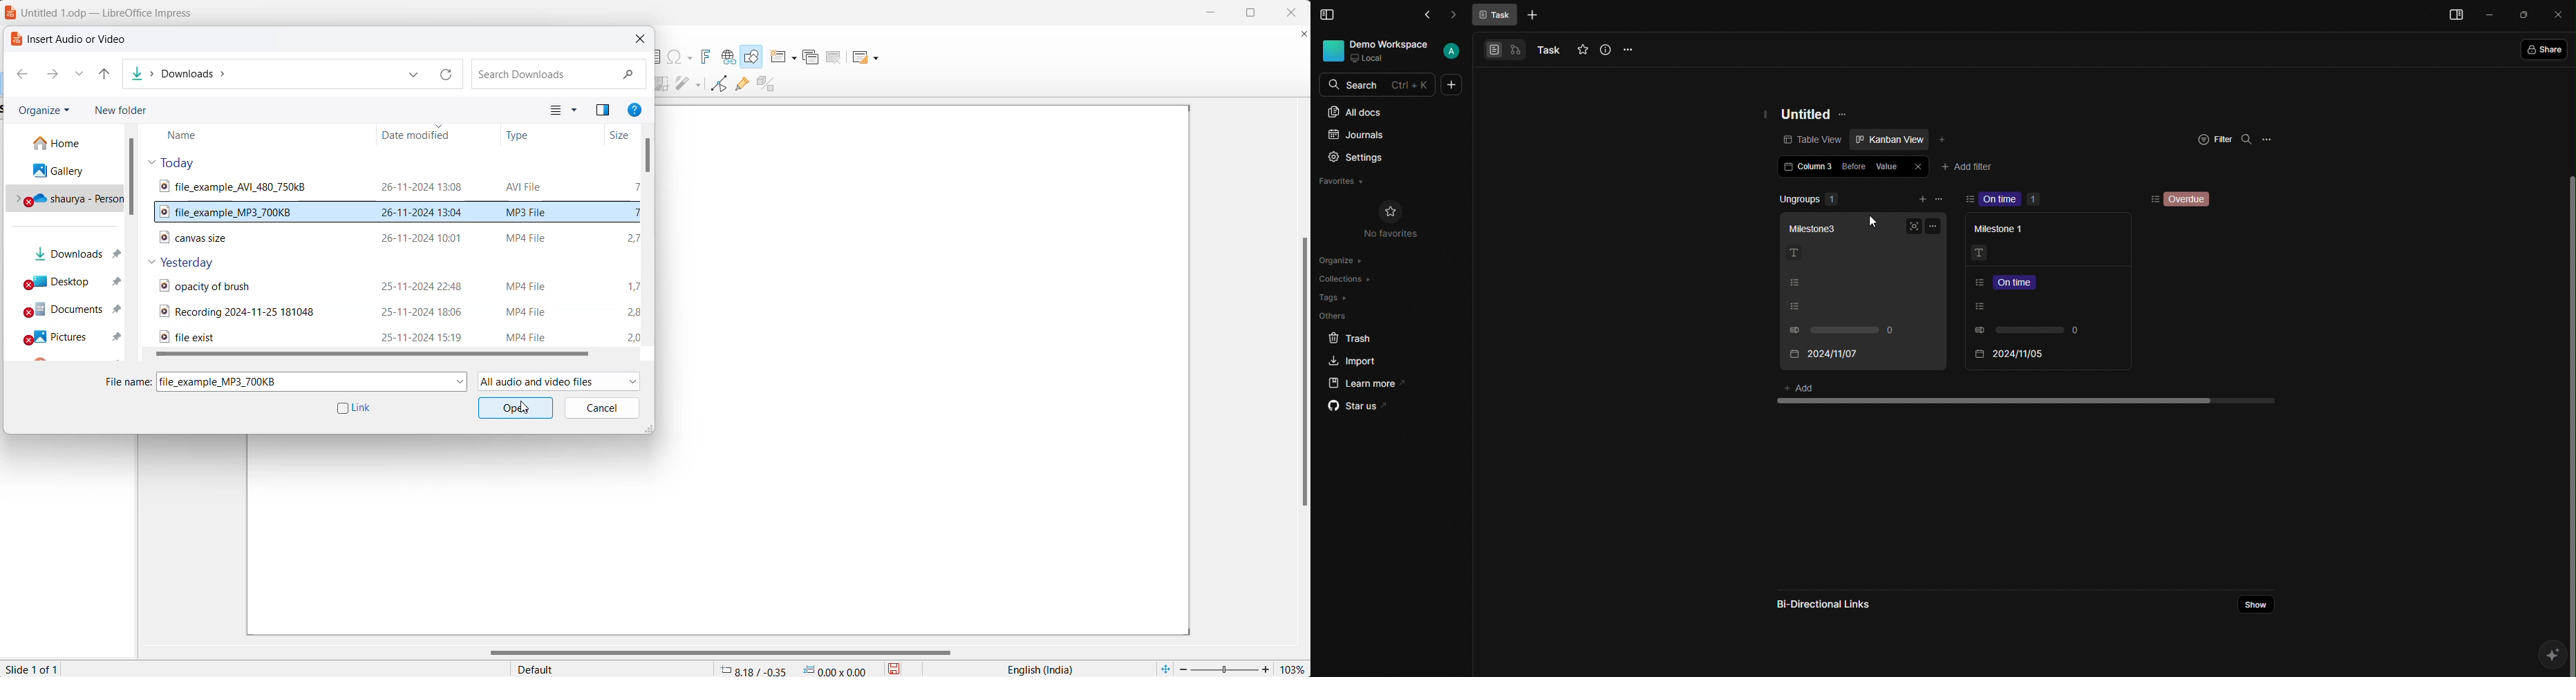  Describe the element at coordinates (255, 212) in the screenshot. I see `selected audio file name` at that location.